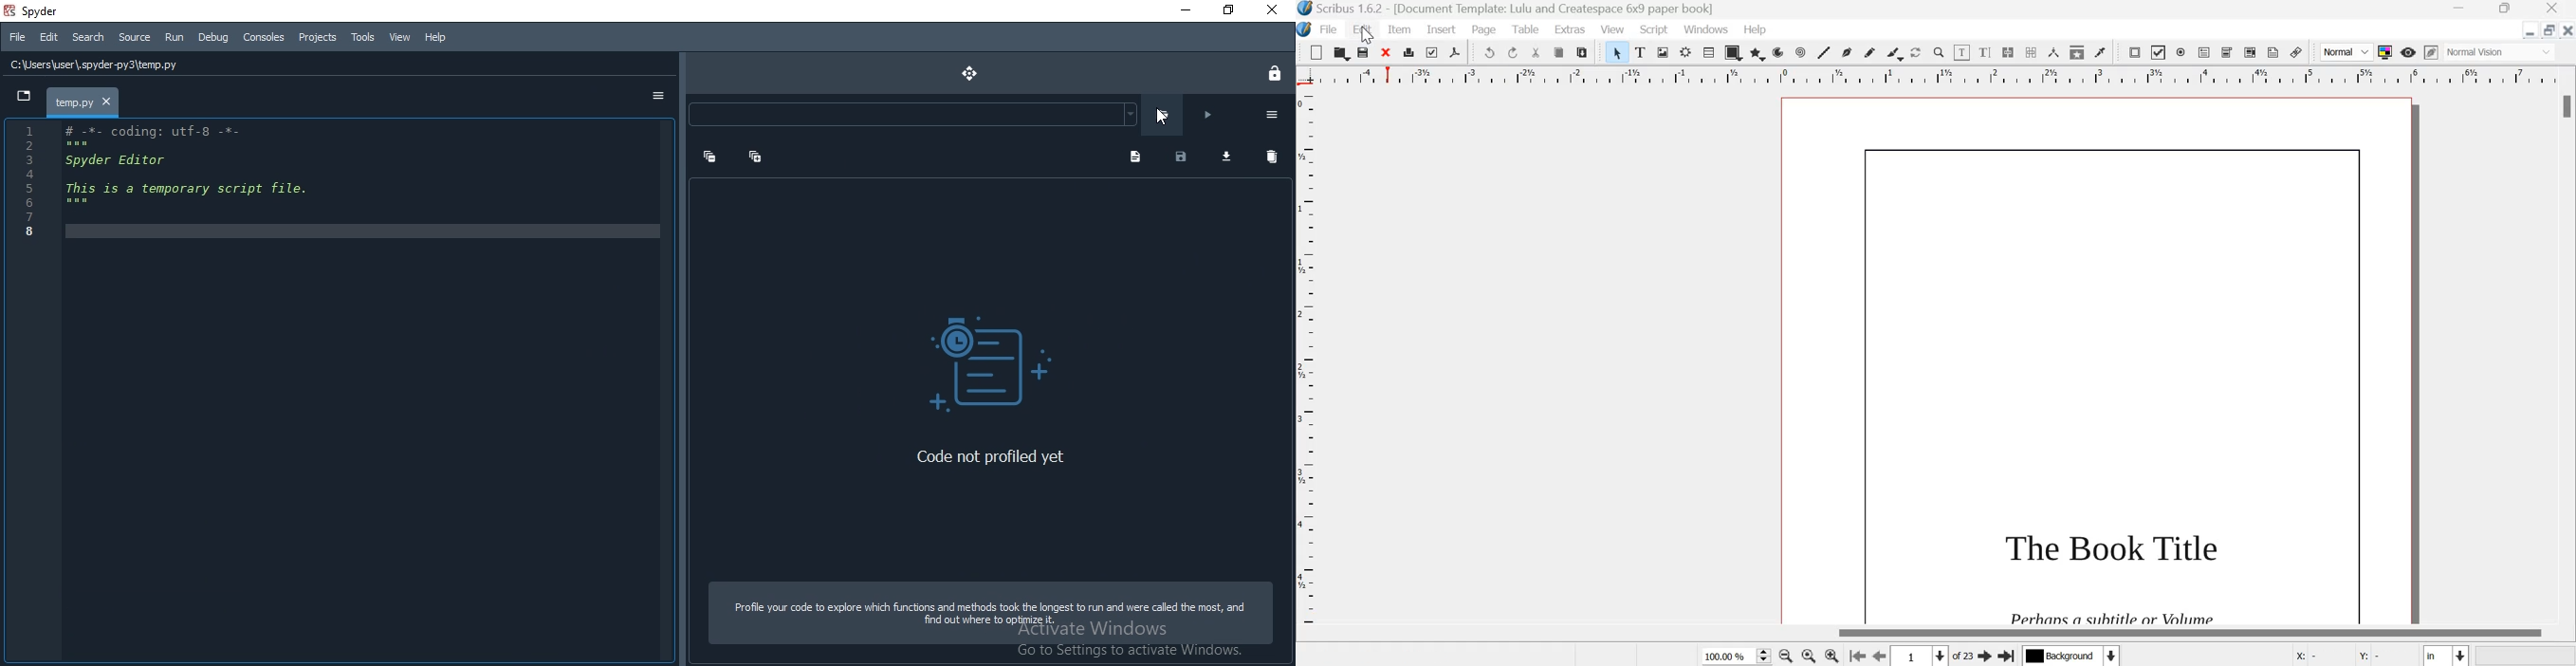 Image resolution: width=2576 pixels, height=672 pixels. What do you see at coordinates (1919, 656) in the screenshot?
I see `Select the current page` at bounding box center [1919, 656].